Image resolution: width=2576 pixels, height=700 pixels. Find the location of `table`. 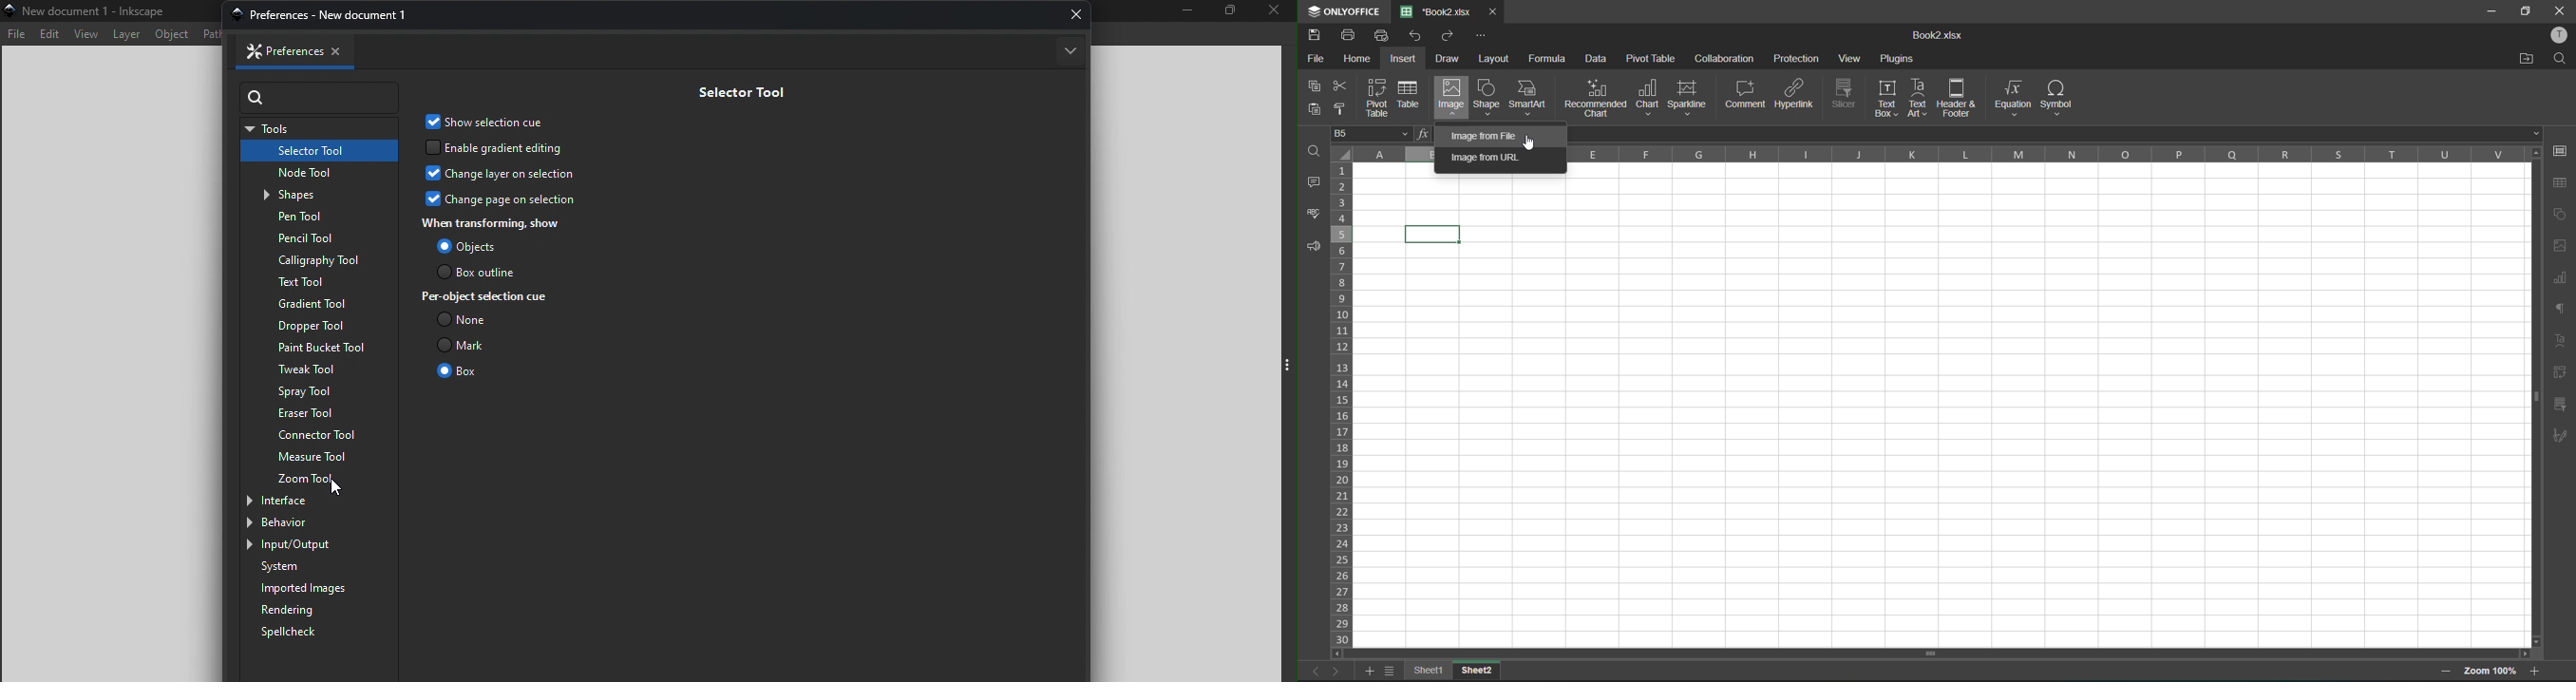

table is located at coordinates (2561, 182).